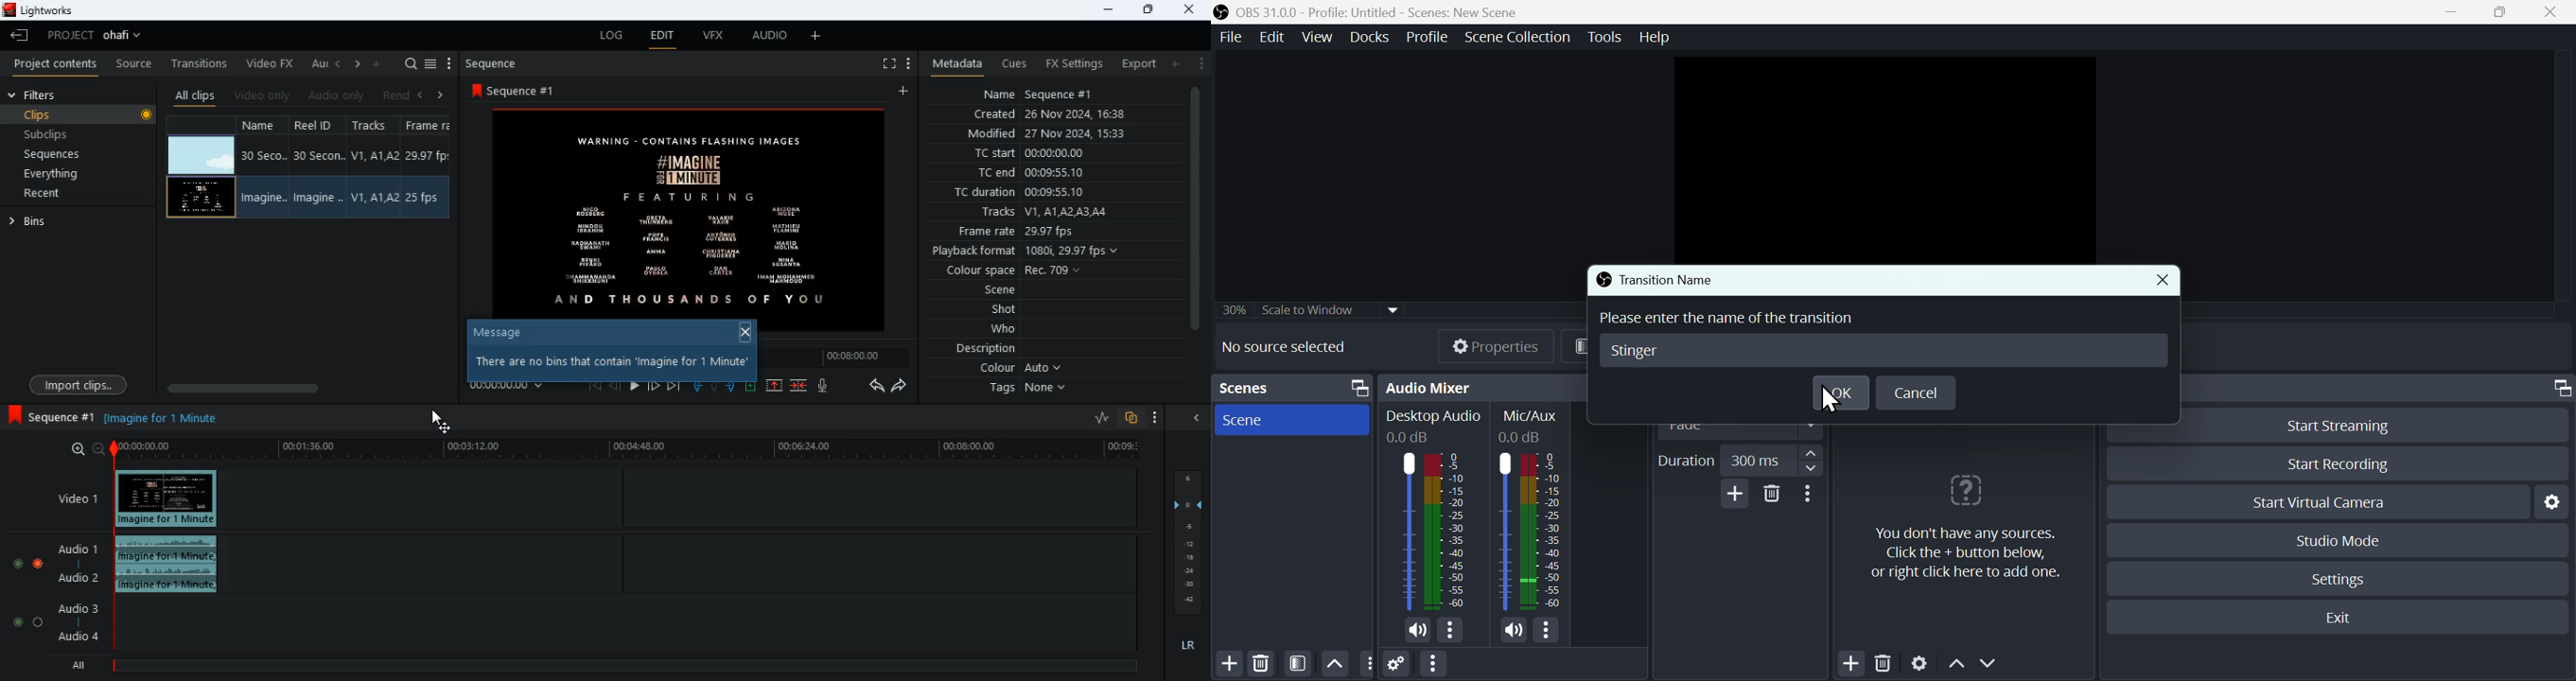  Describe the element at coordinates (449, 63) in the screenshot. I see `more` at that location.